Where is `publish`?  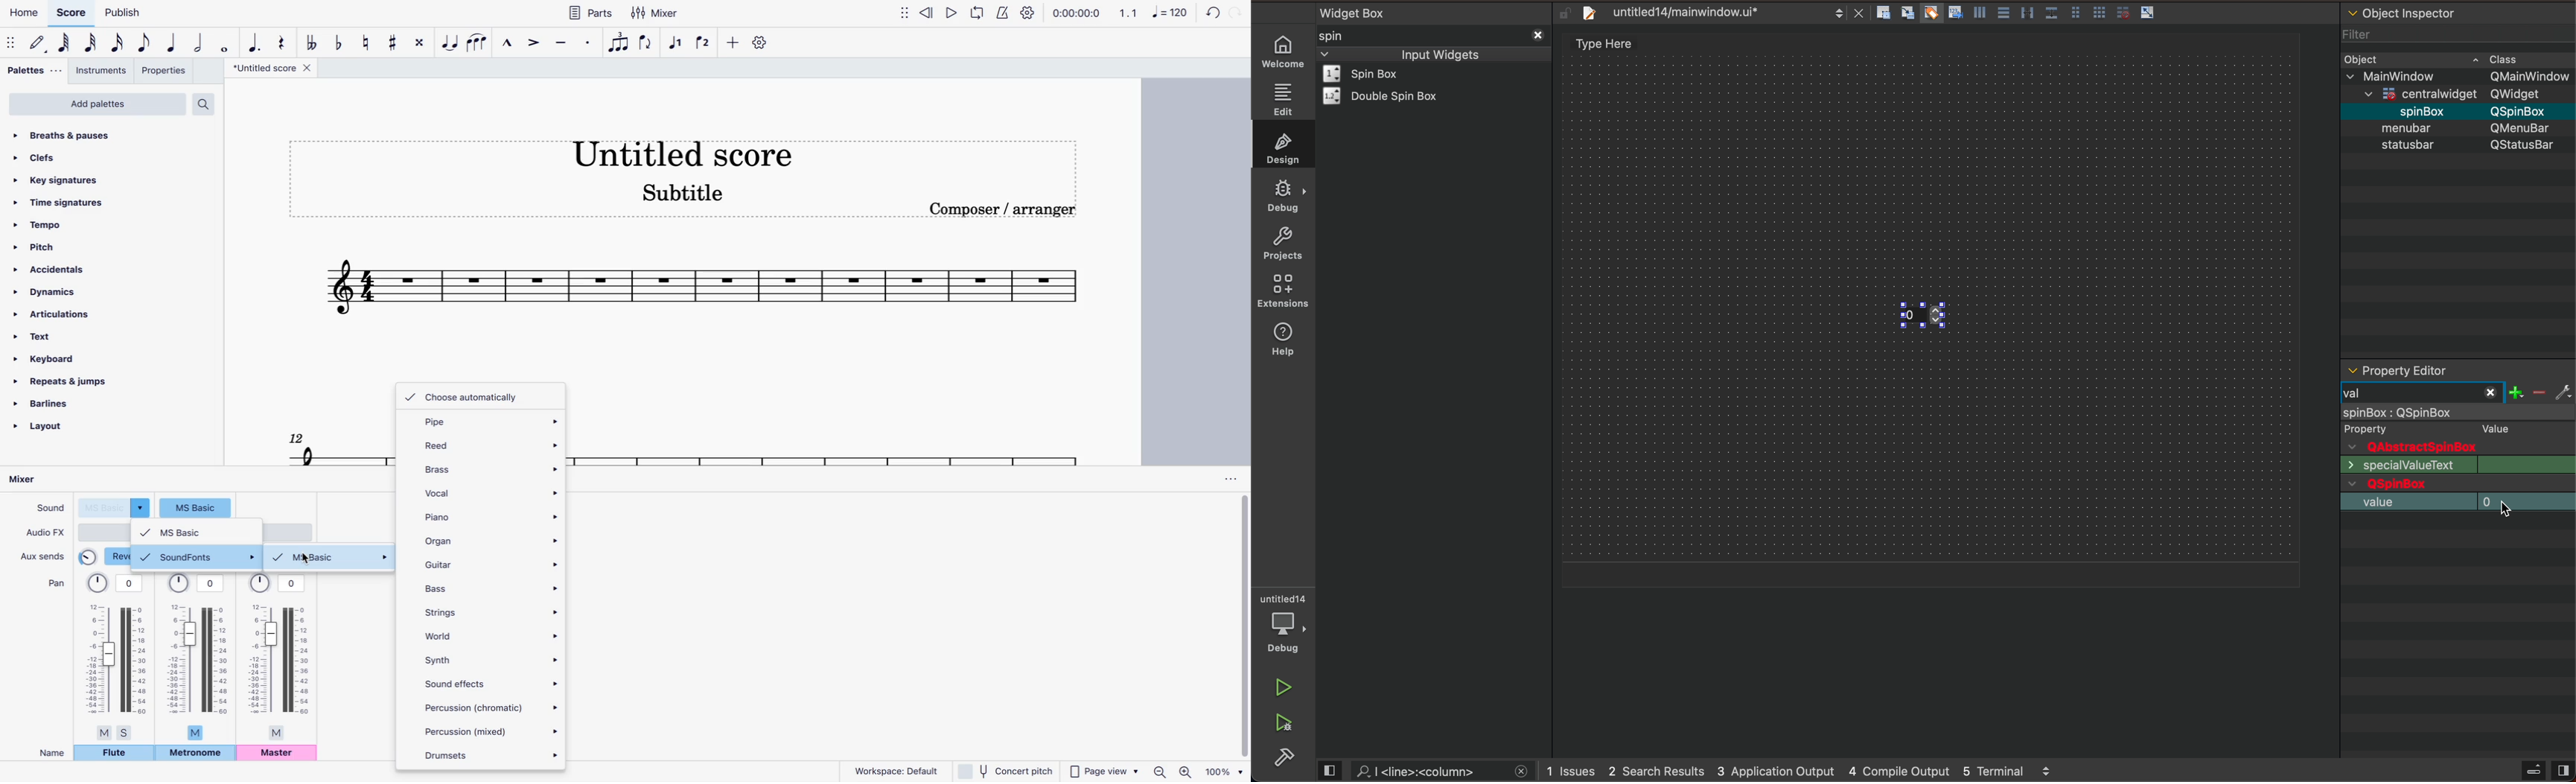 publish is located at coordinates (125, 12).